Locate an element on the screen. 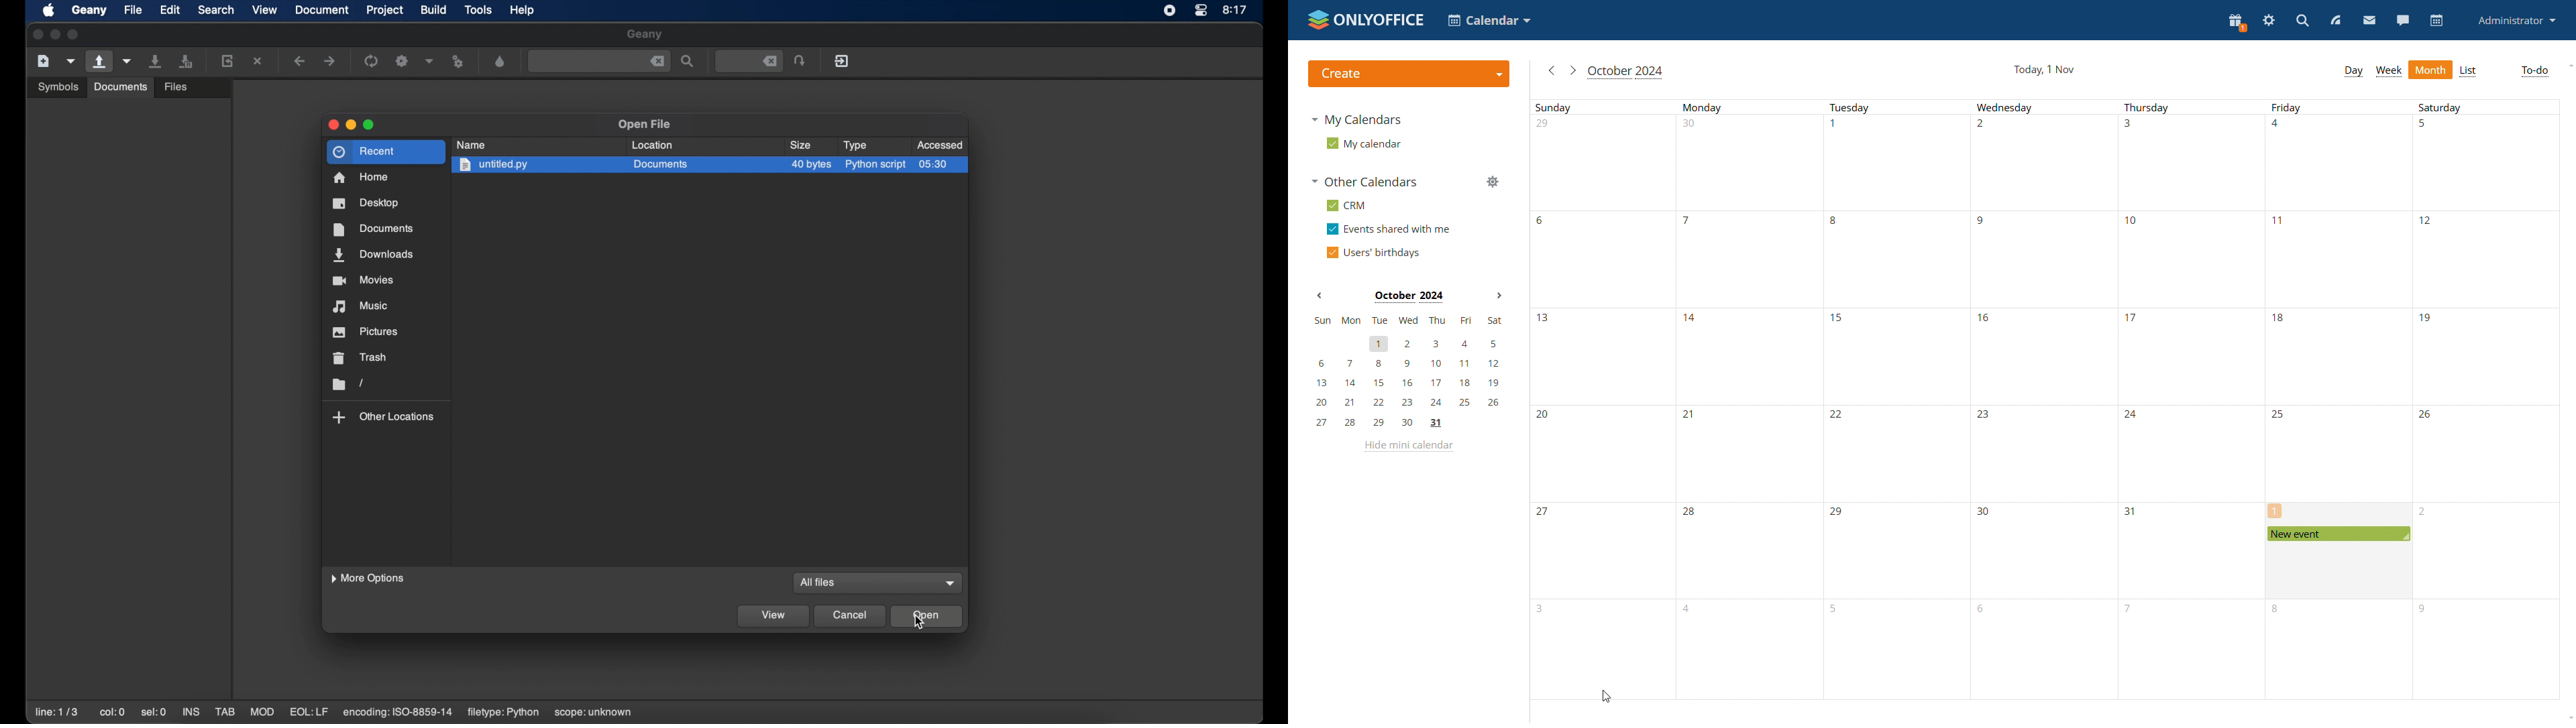  crm is located at coordinates (1347, 205).